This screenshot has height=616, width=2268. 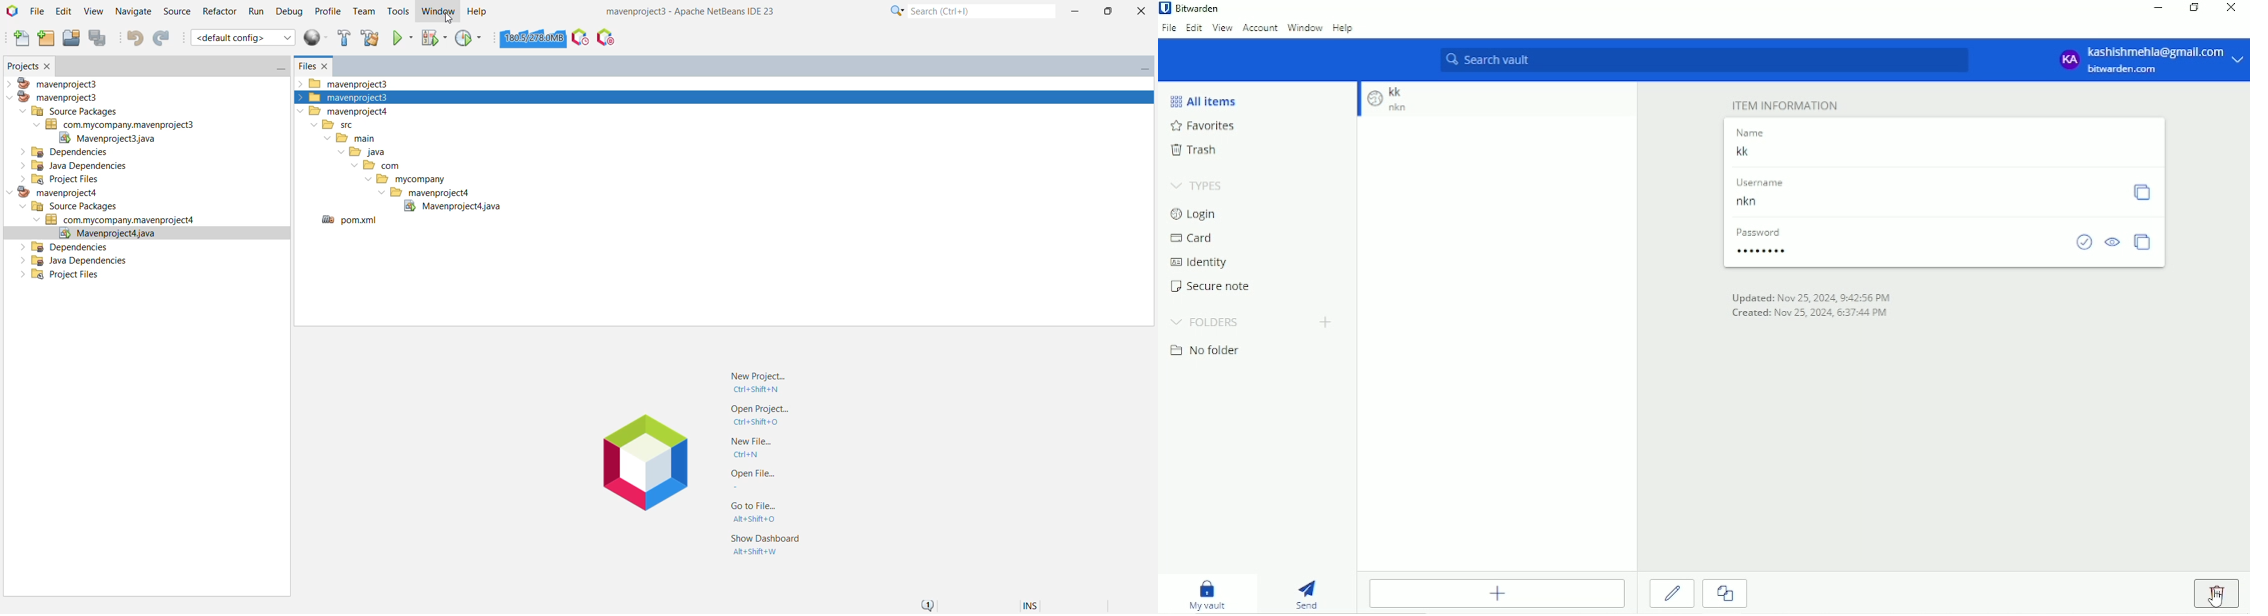 What do you see at coordinates (1919, 203) in the screenshot?
I see `Username` at bounding box center [1919, 203].